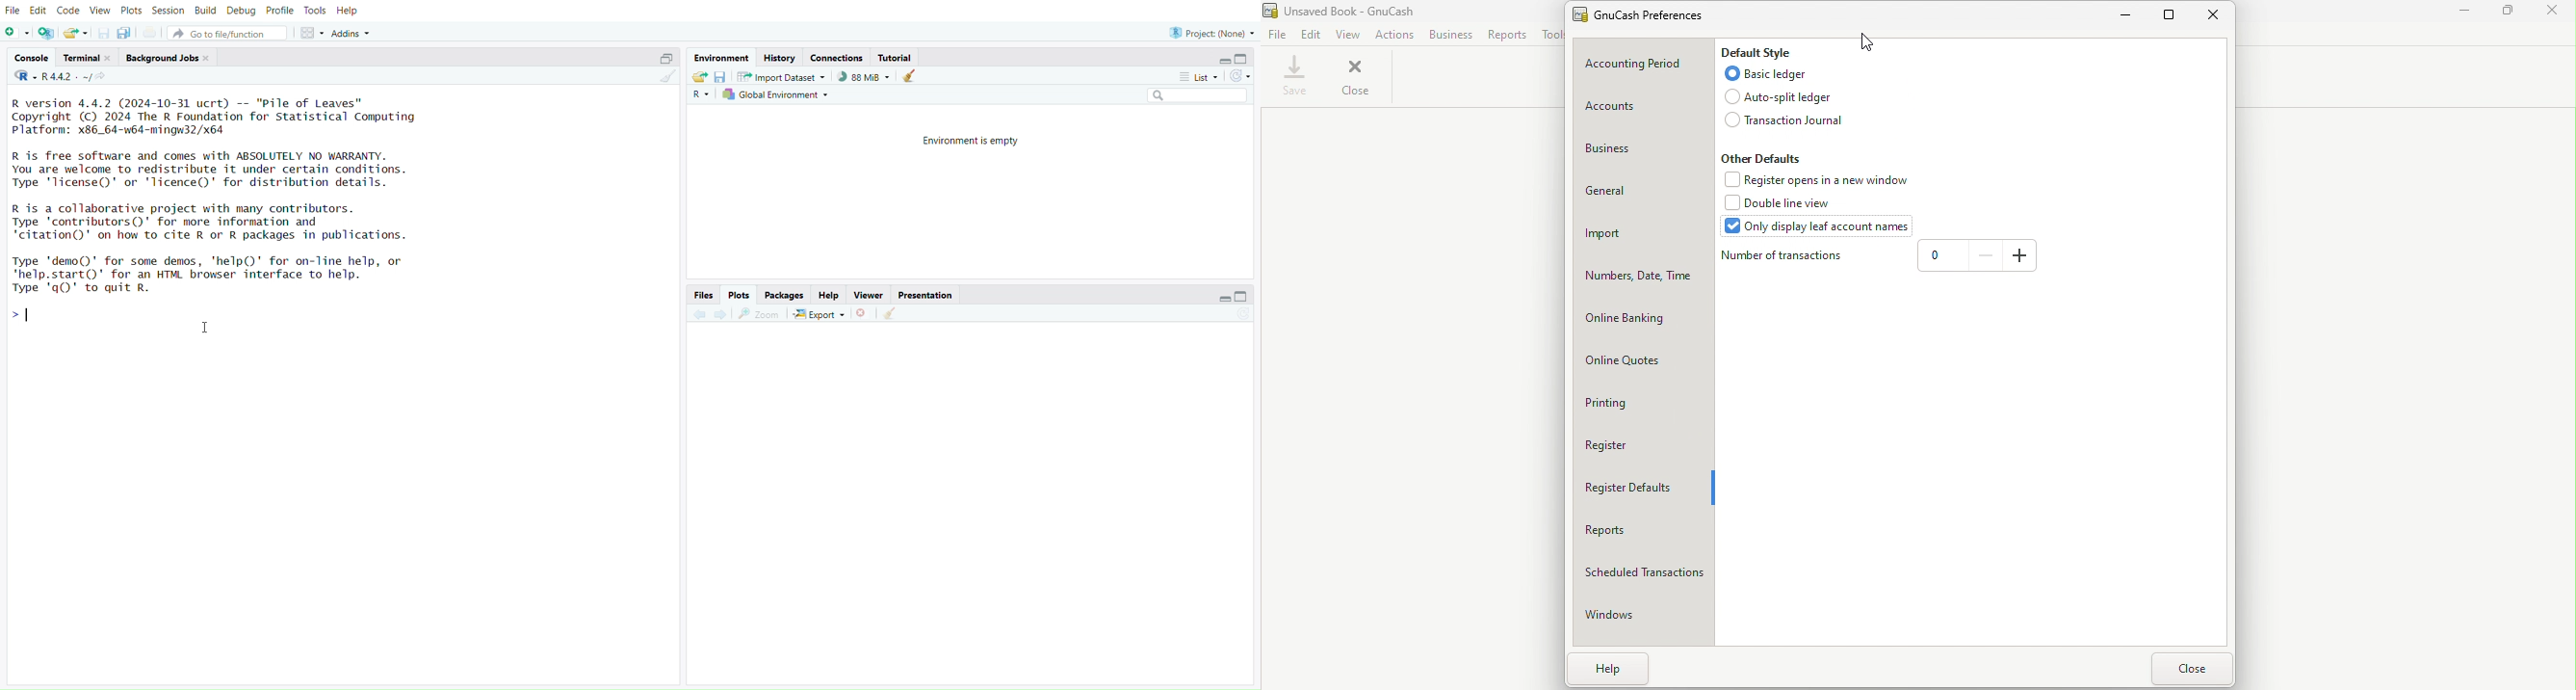 This screenshot has height=700, width=2576. Describe the element at coordinates (1549, 35) in the screenshot. I see `Tools` at that location.